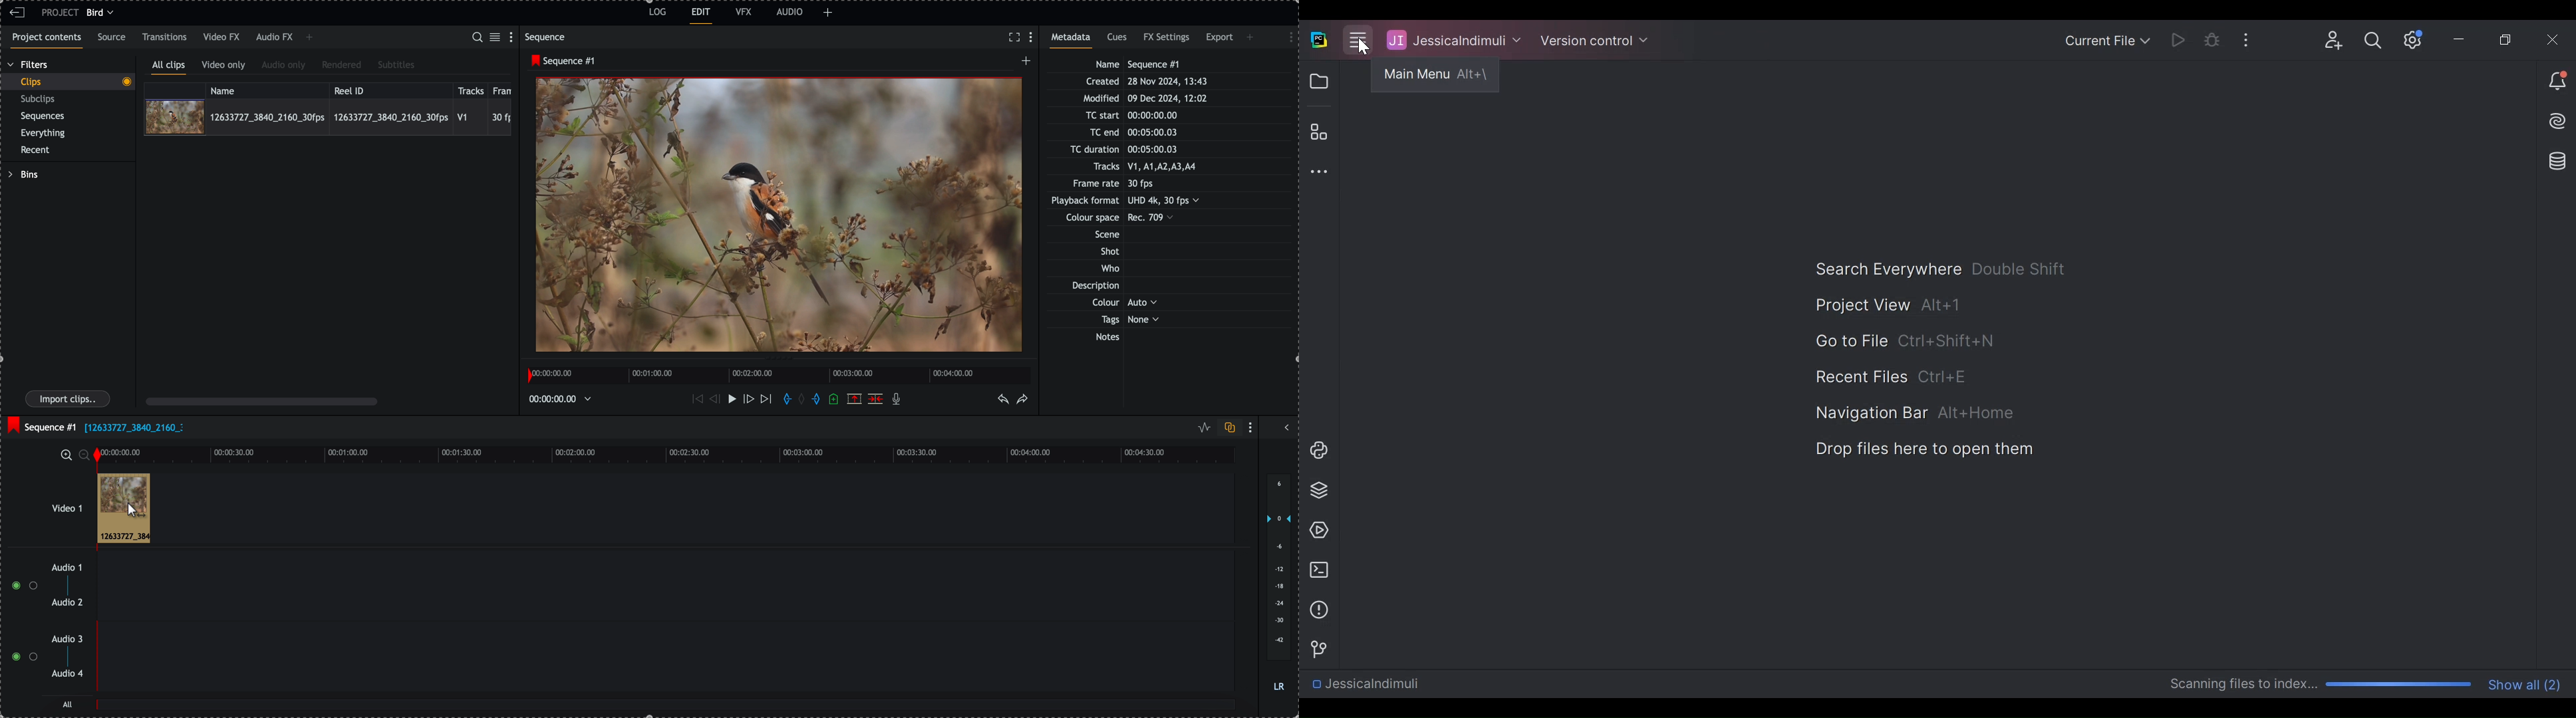  Describe the element at coordinates (1202, 428) in the screenshot. I see `toggle audio levels editing` at that location.